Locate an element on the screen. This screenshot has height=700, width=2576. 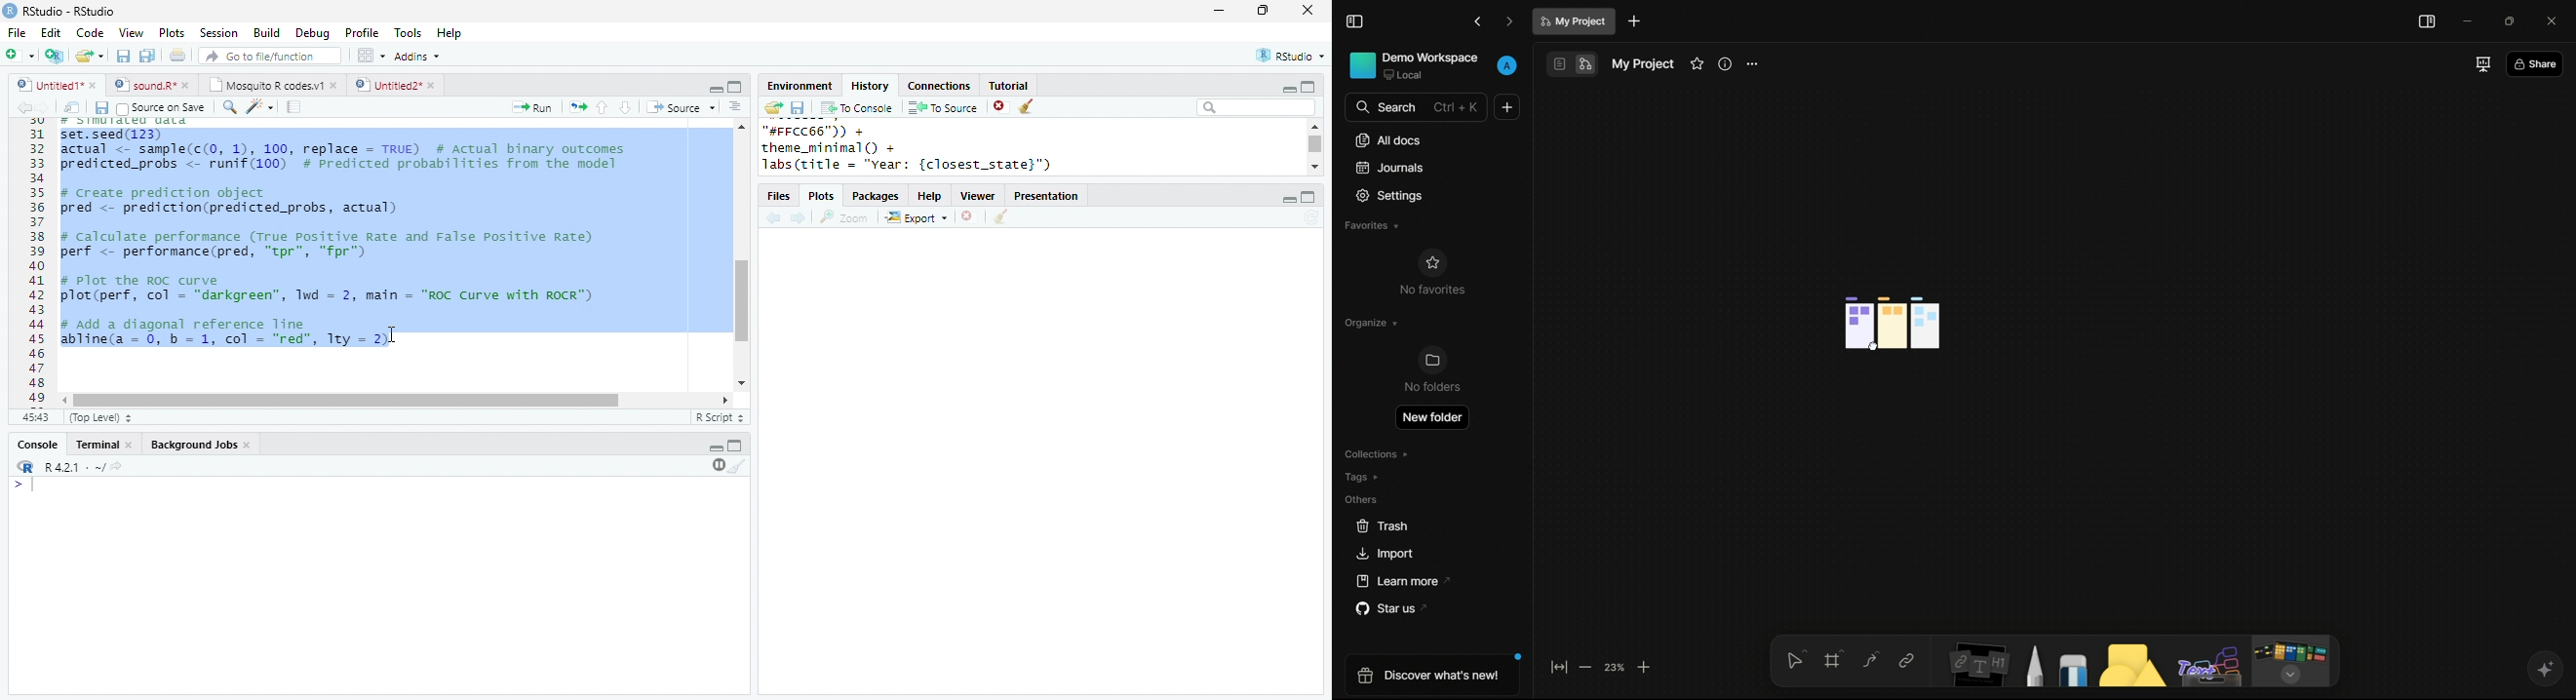
maximize is located at coordinates (1307, 86).